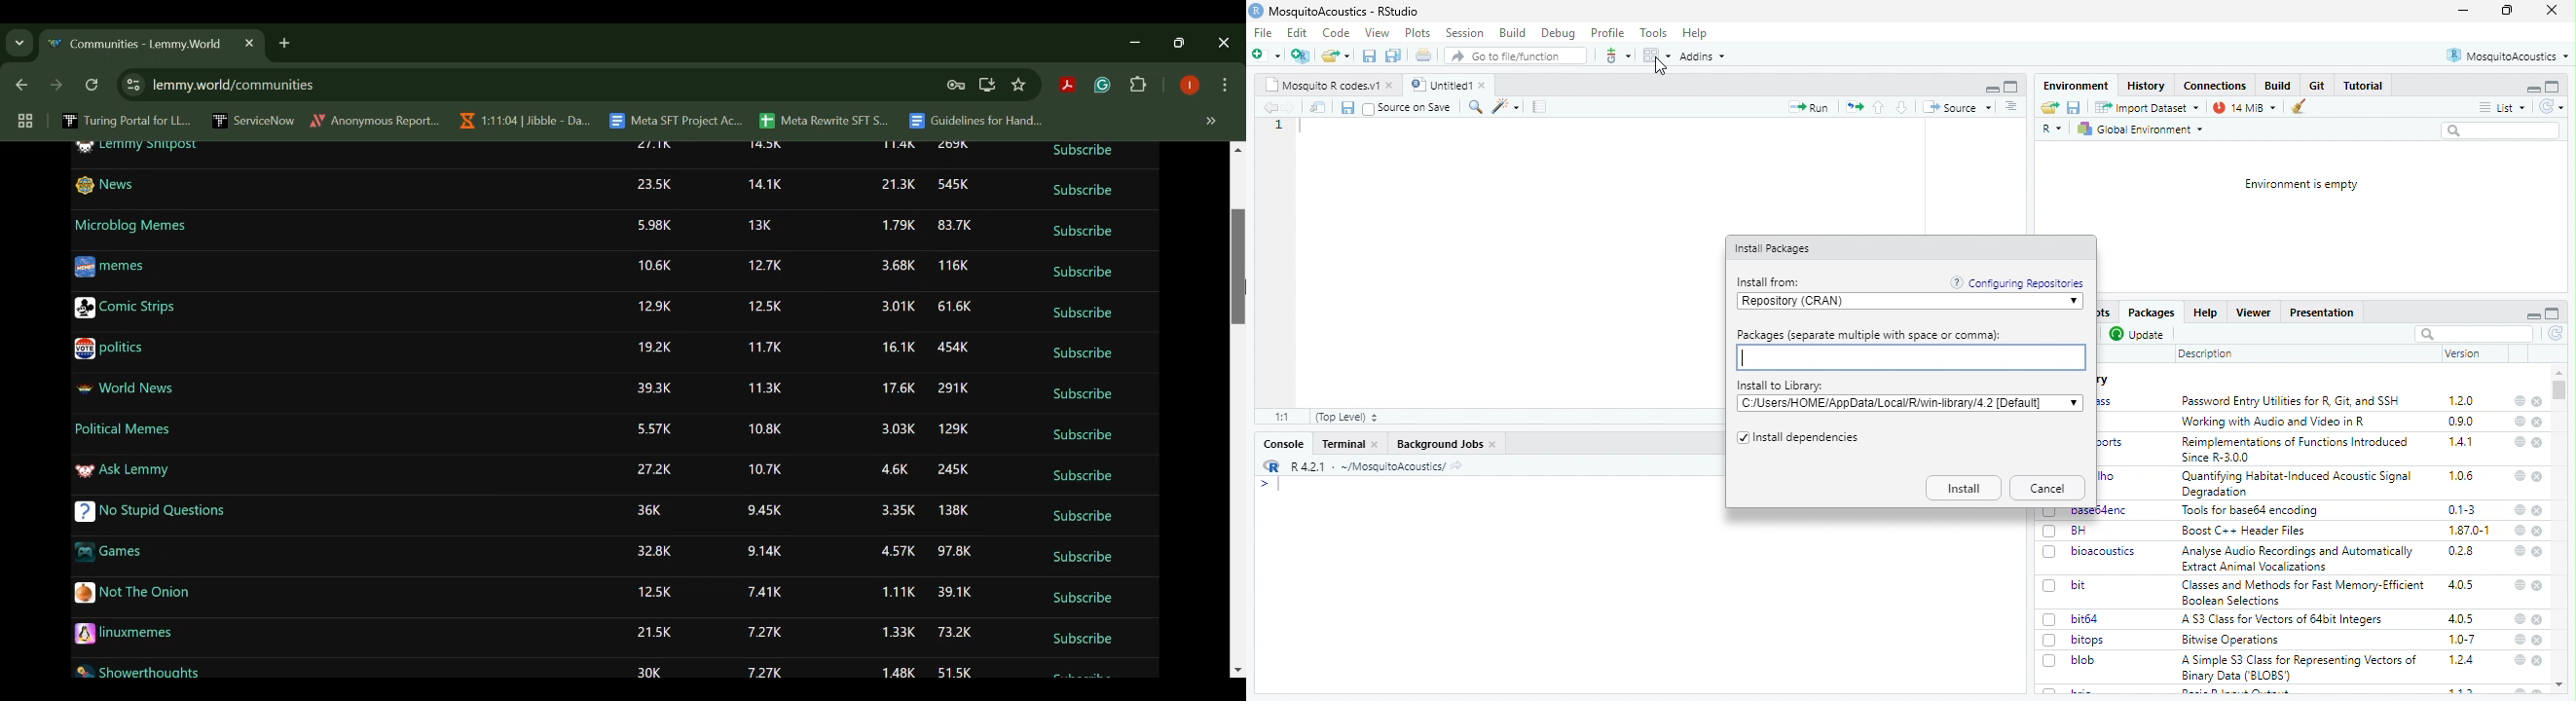  What do you see at coordinates (1880, 107) in the screenshot?
I see `up` at bounding box center [1880, 107].